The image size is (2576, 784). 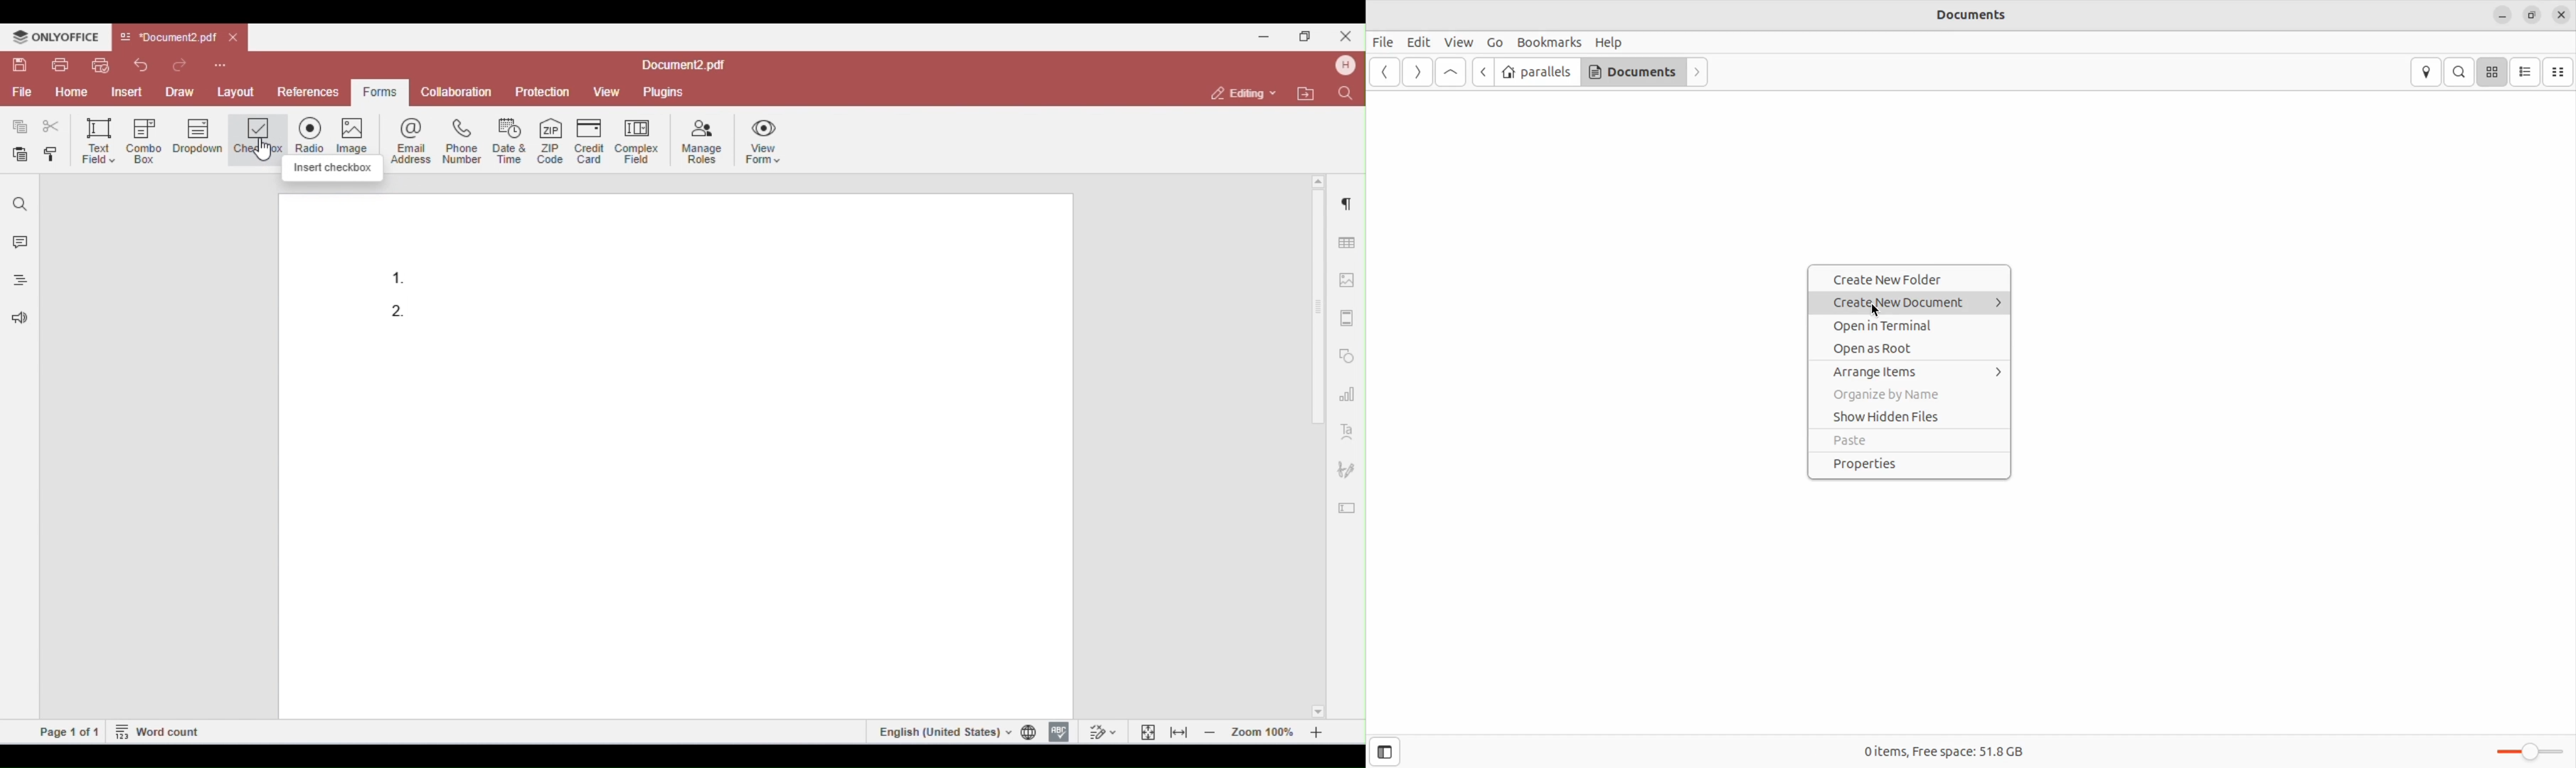 What do you see at coordinates (2492, 72) in the screenshot?
I see `icon view` at bounding box center [2492, 72].